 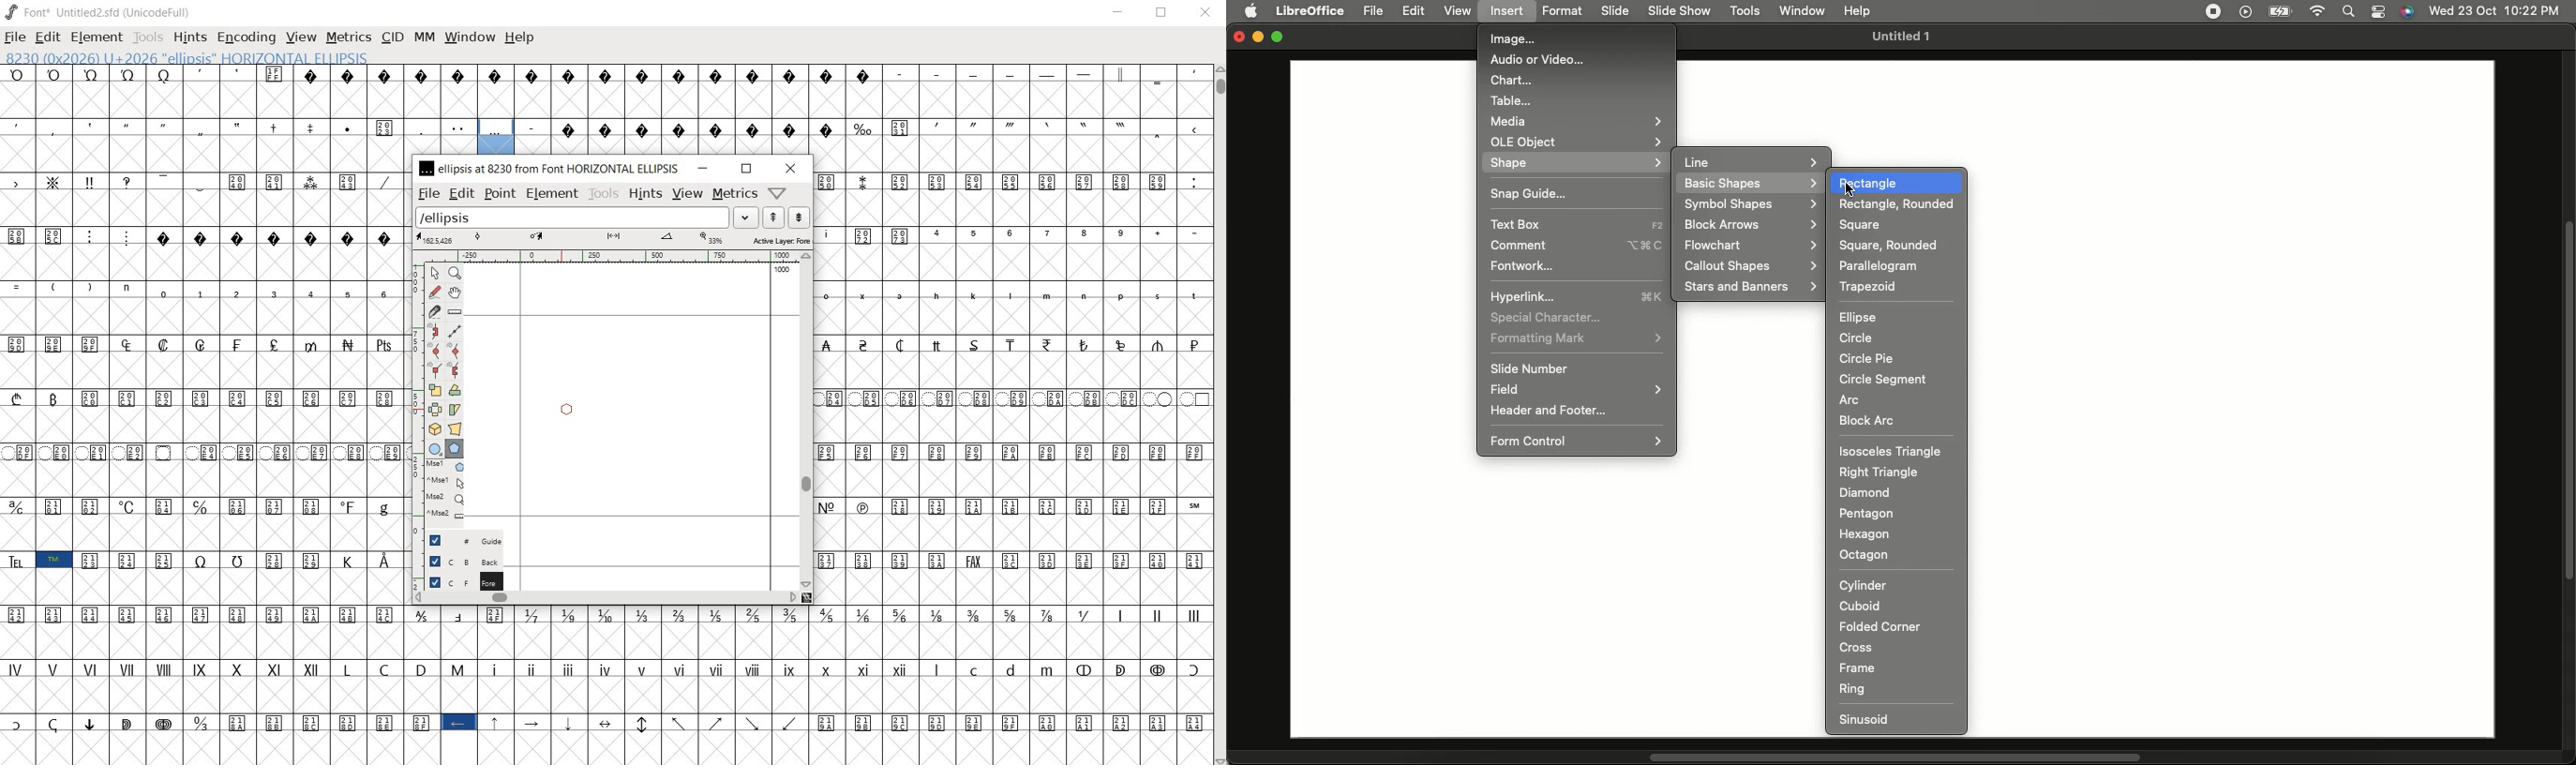 I want to click on Slide show, so click(x=1679, y=10).